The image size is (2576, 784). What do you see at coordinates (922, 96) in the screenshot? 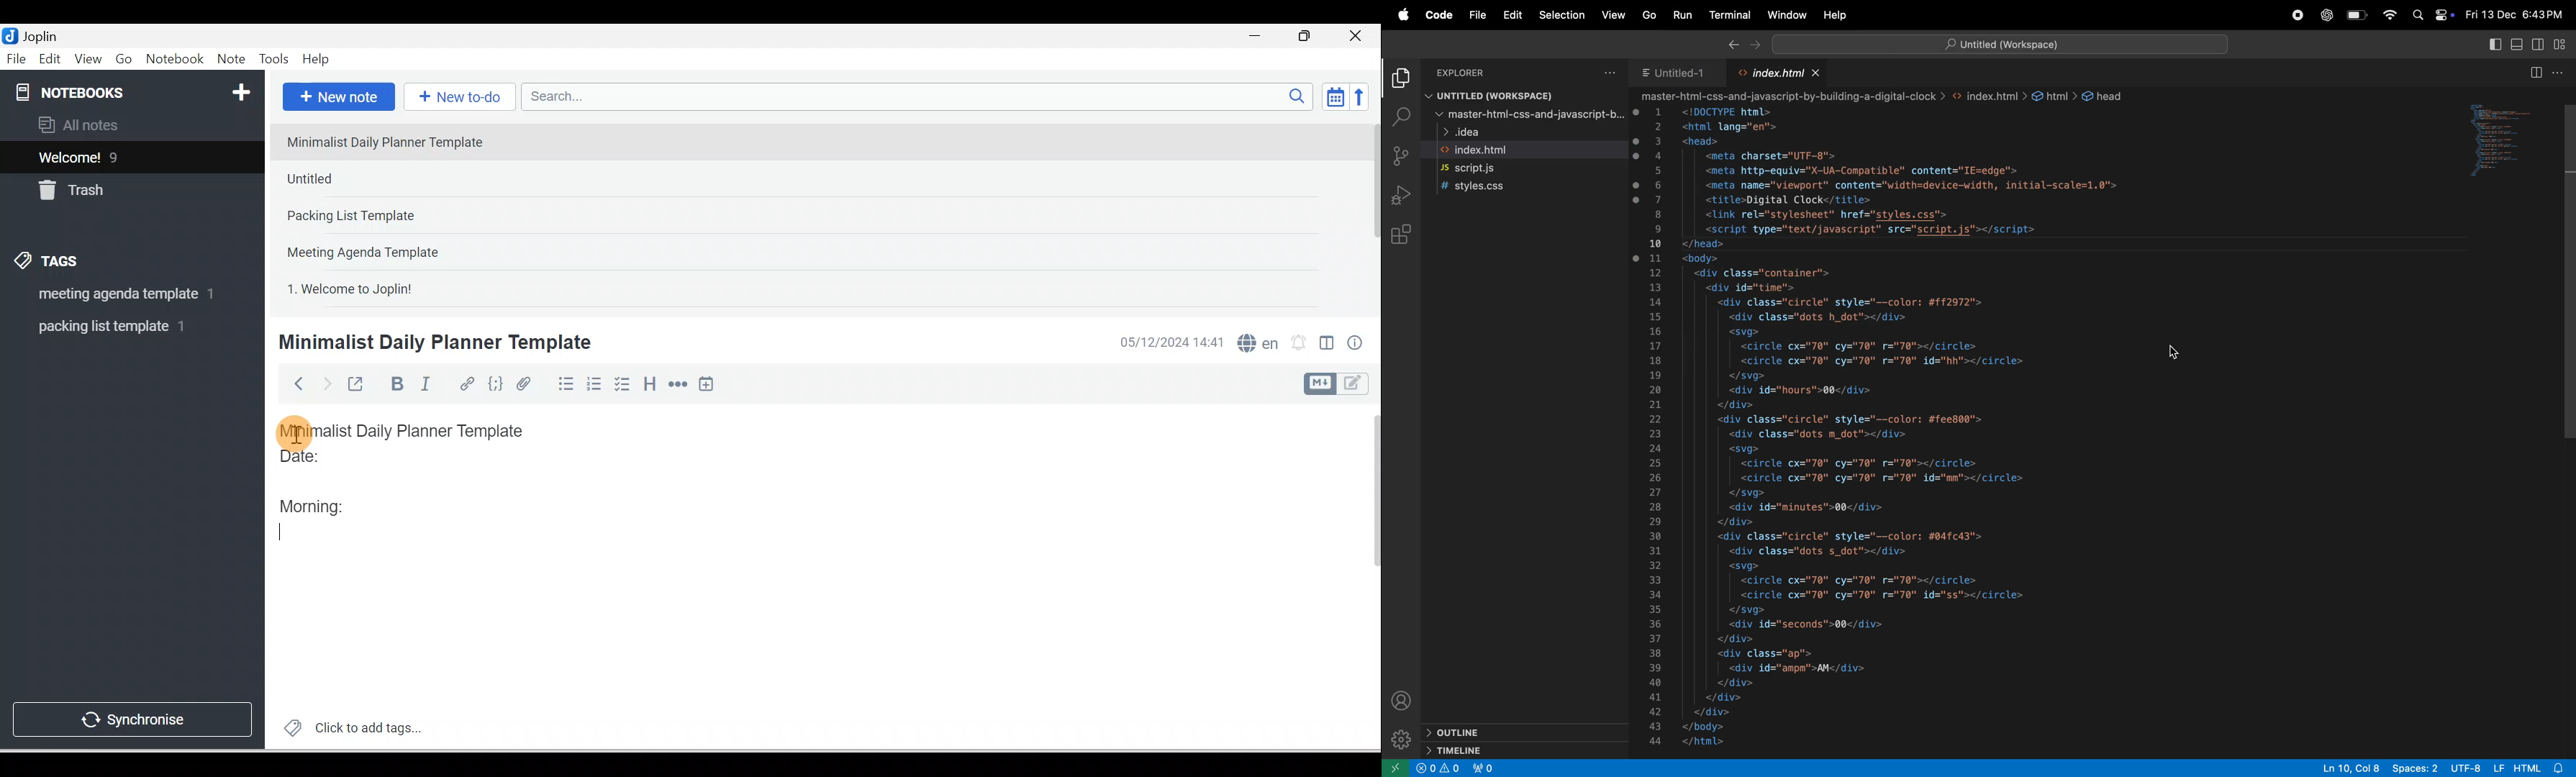
I see `Search bar` at bounding box center [922, 96].